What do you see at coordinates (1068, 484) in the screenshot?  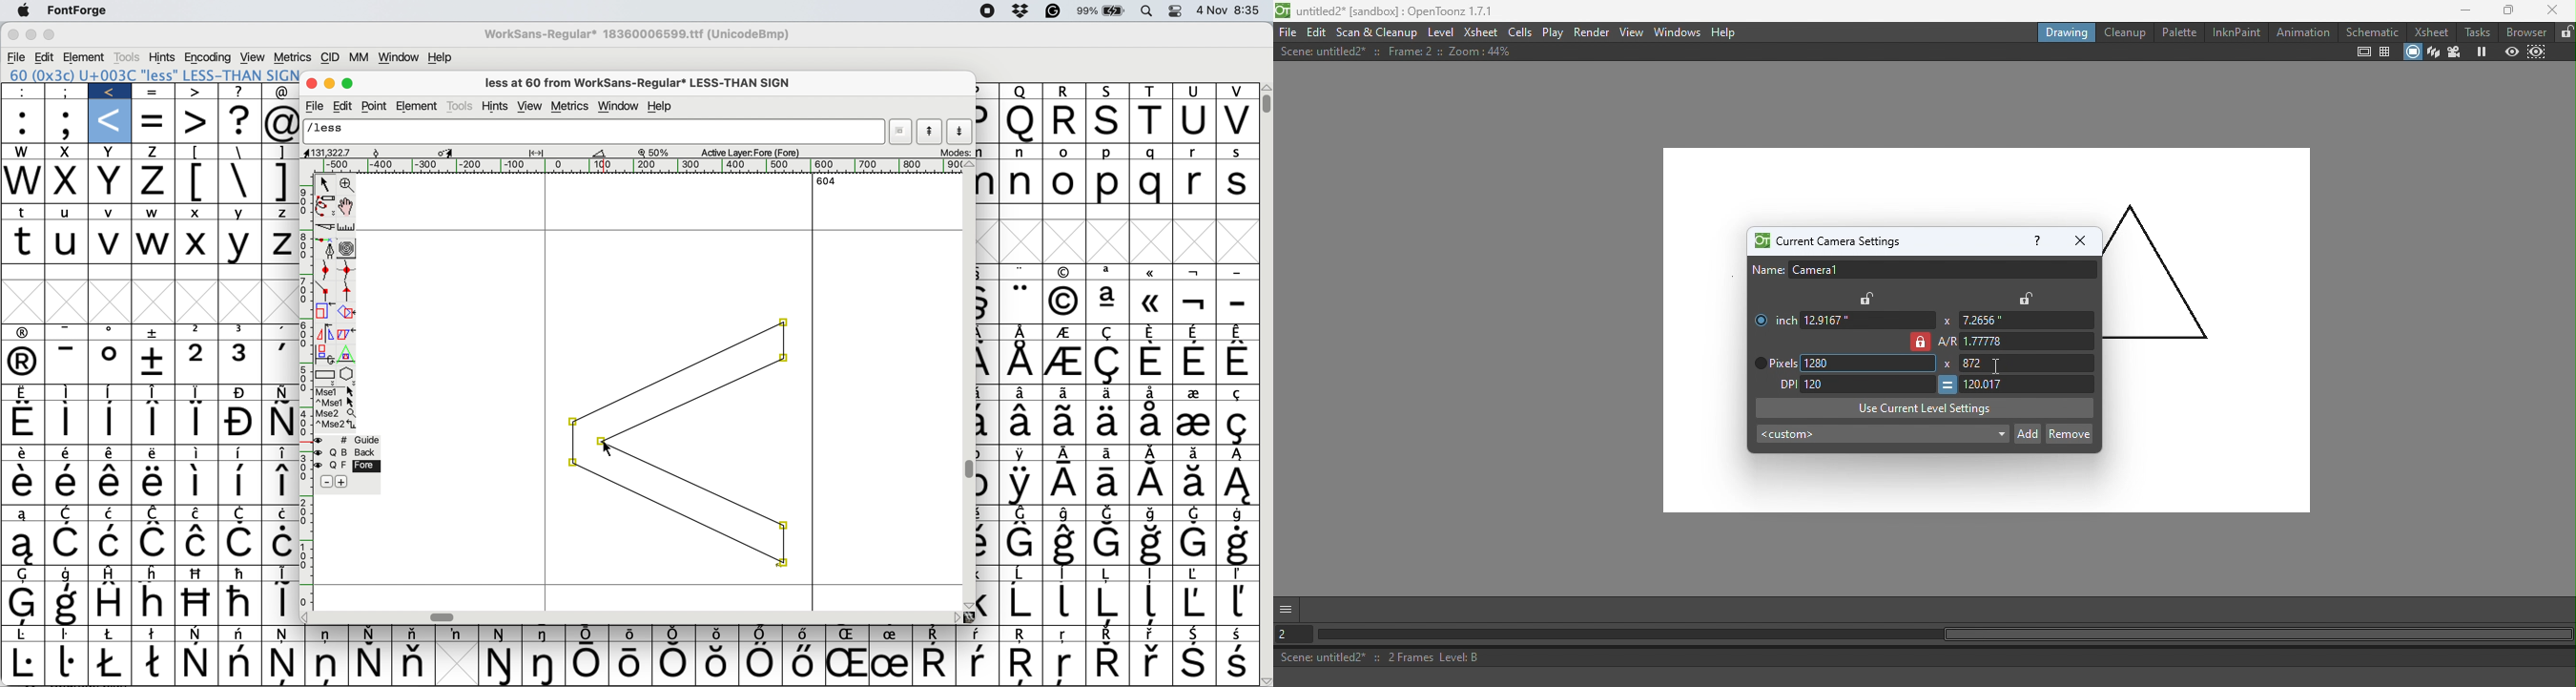 I see `Symbol` at bounding box center [1068, 484].